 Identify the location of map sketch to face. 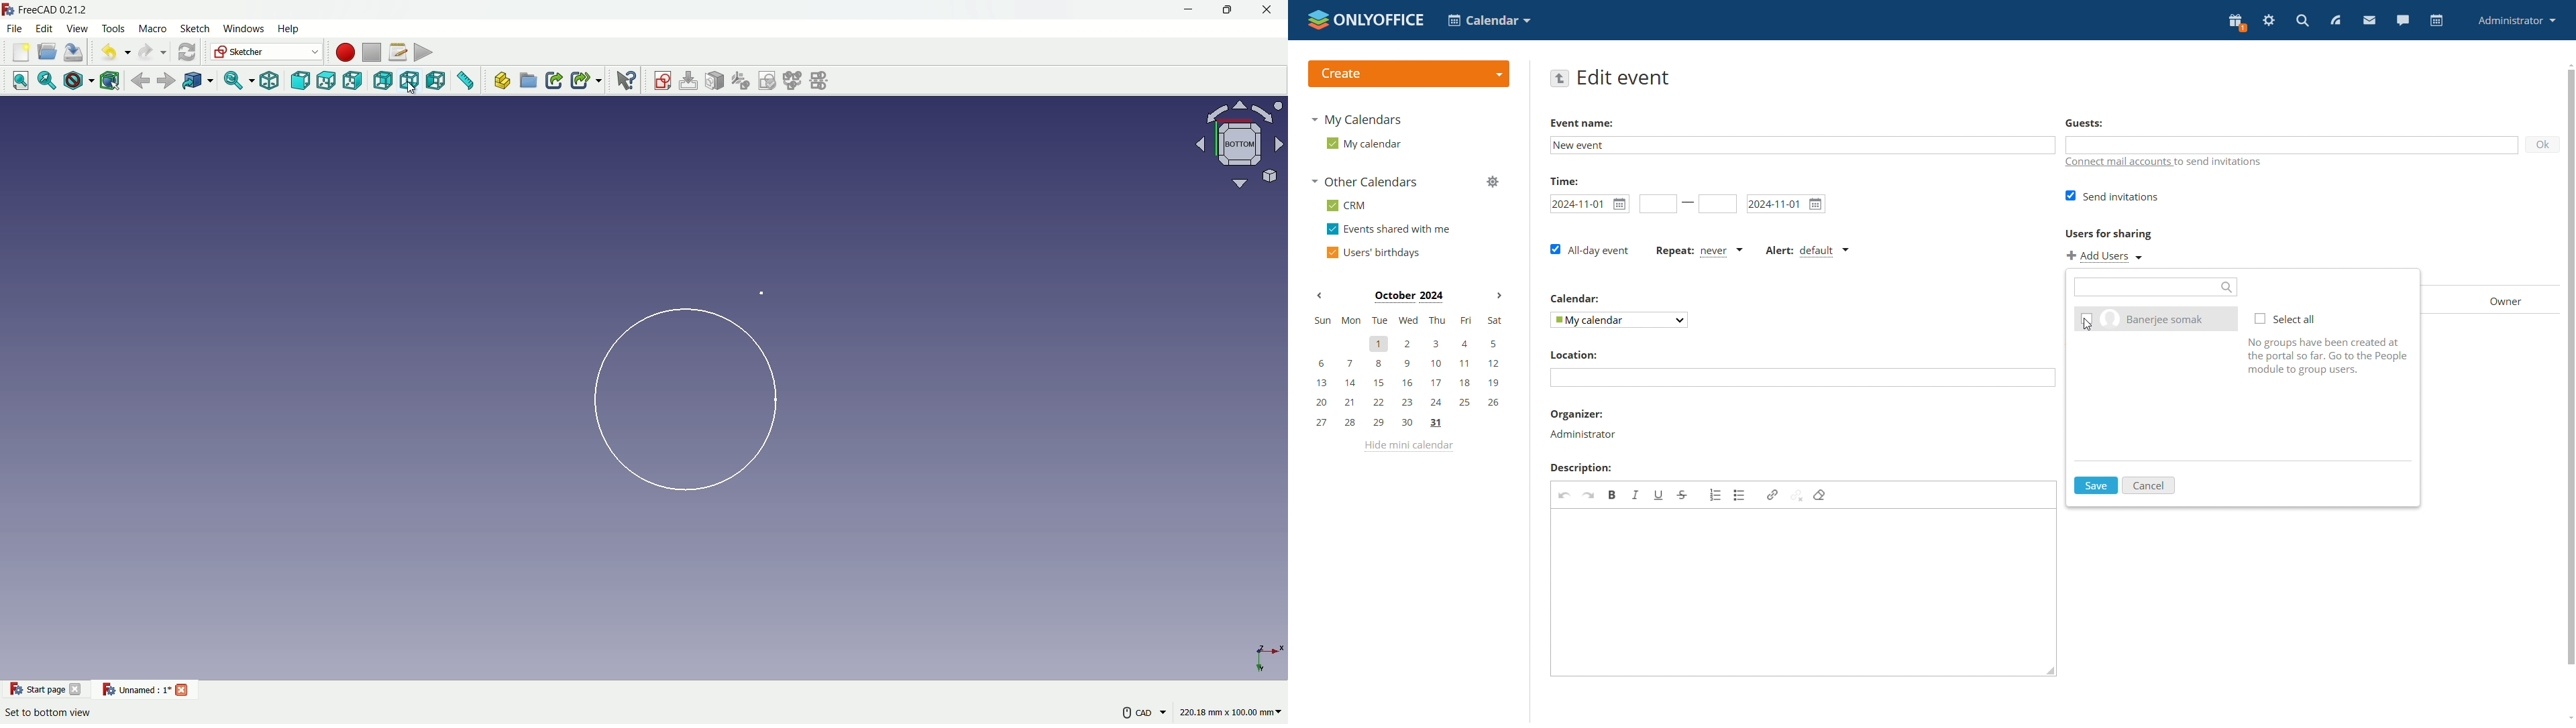
(716, 81).